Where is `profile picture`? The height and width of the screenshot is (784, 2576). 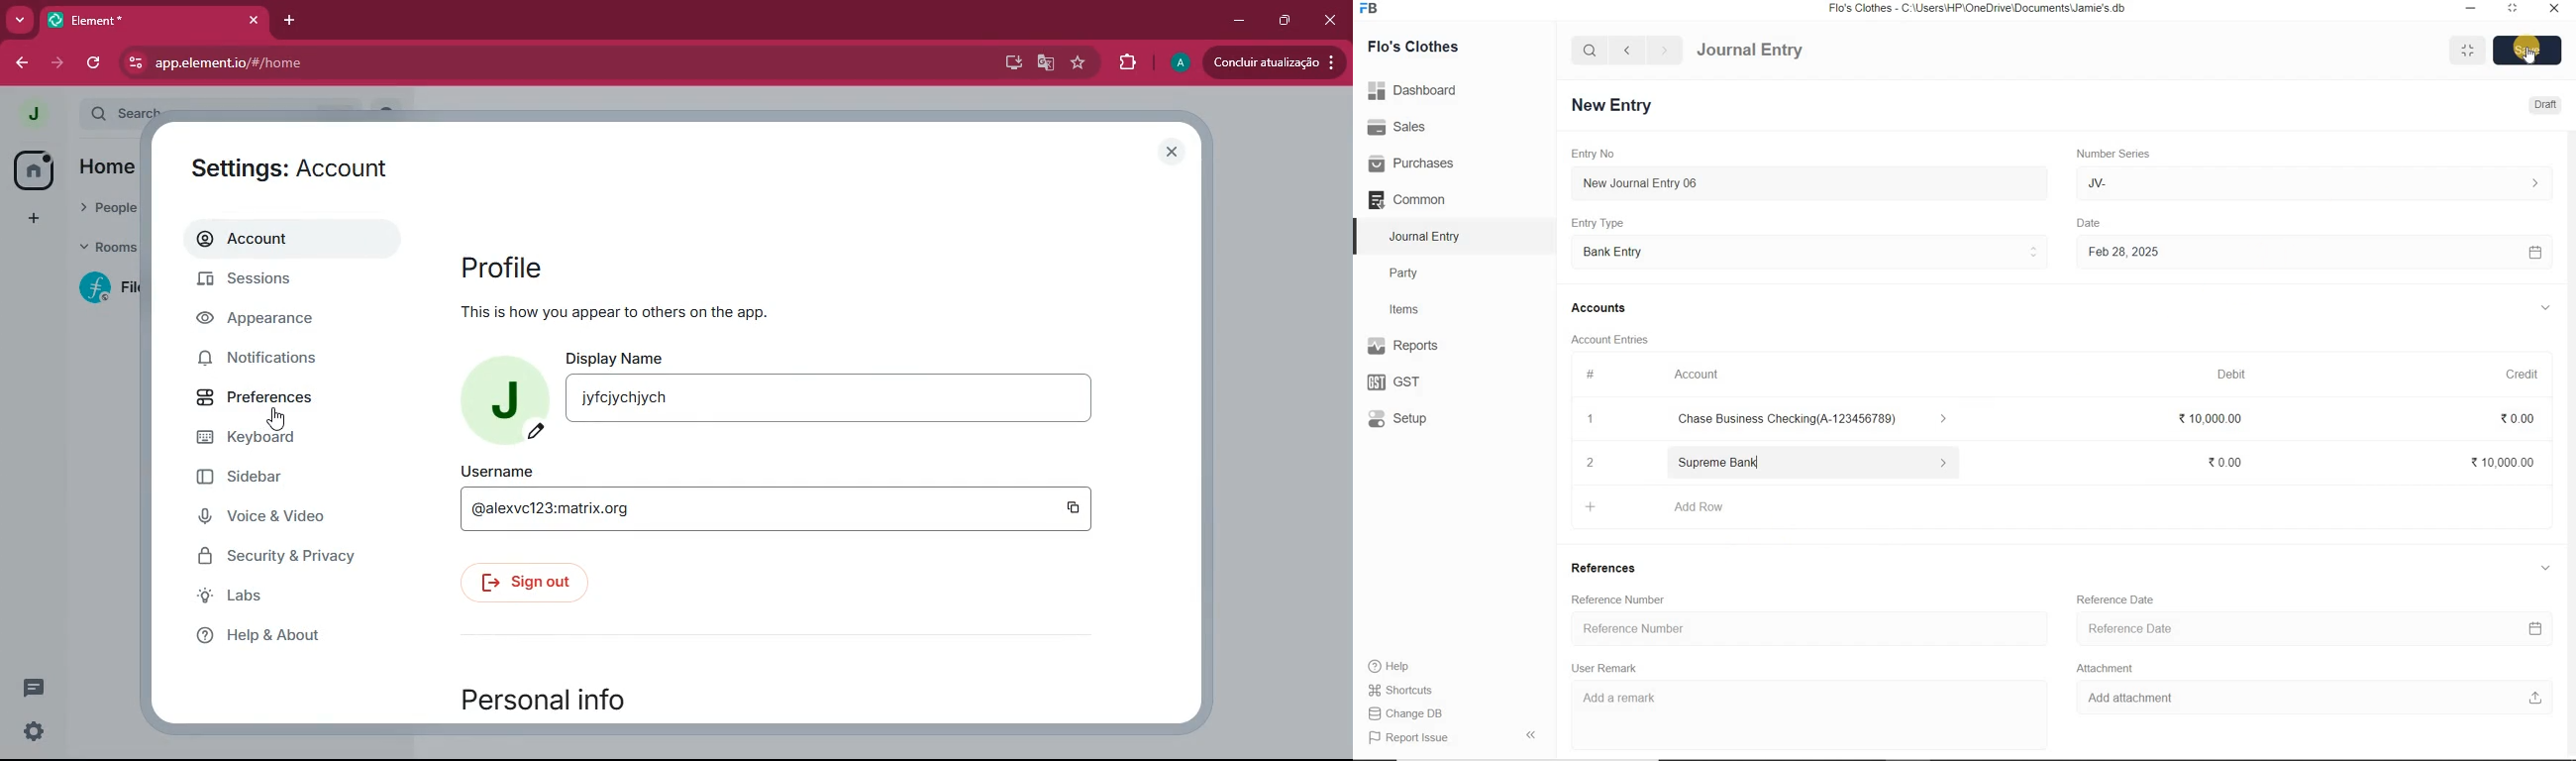 profile picture is located at coordinates (495, 401).